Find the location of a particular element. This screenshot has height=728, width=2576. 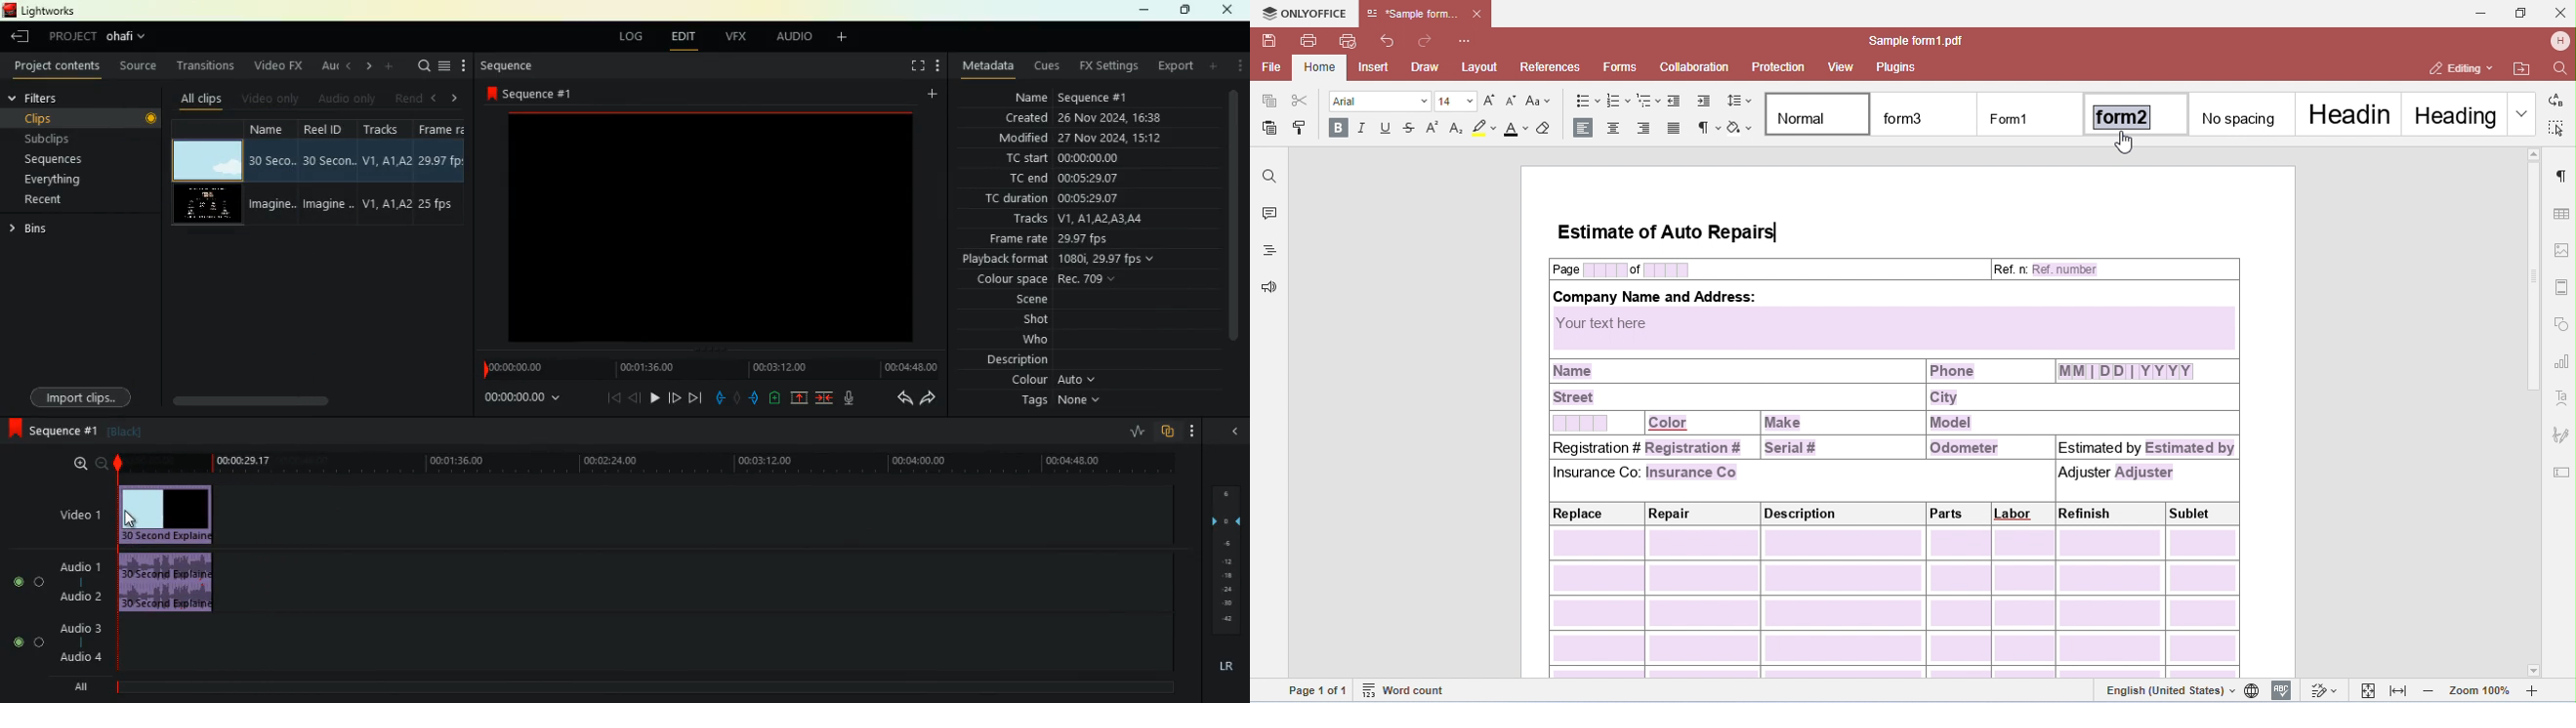

subclips is located at coordinates (53, 140).